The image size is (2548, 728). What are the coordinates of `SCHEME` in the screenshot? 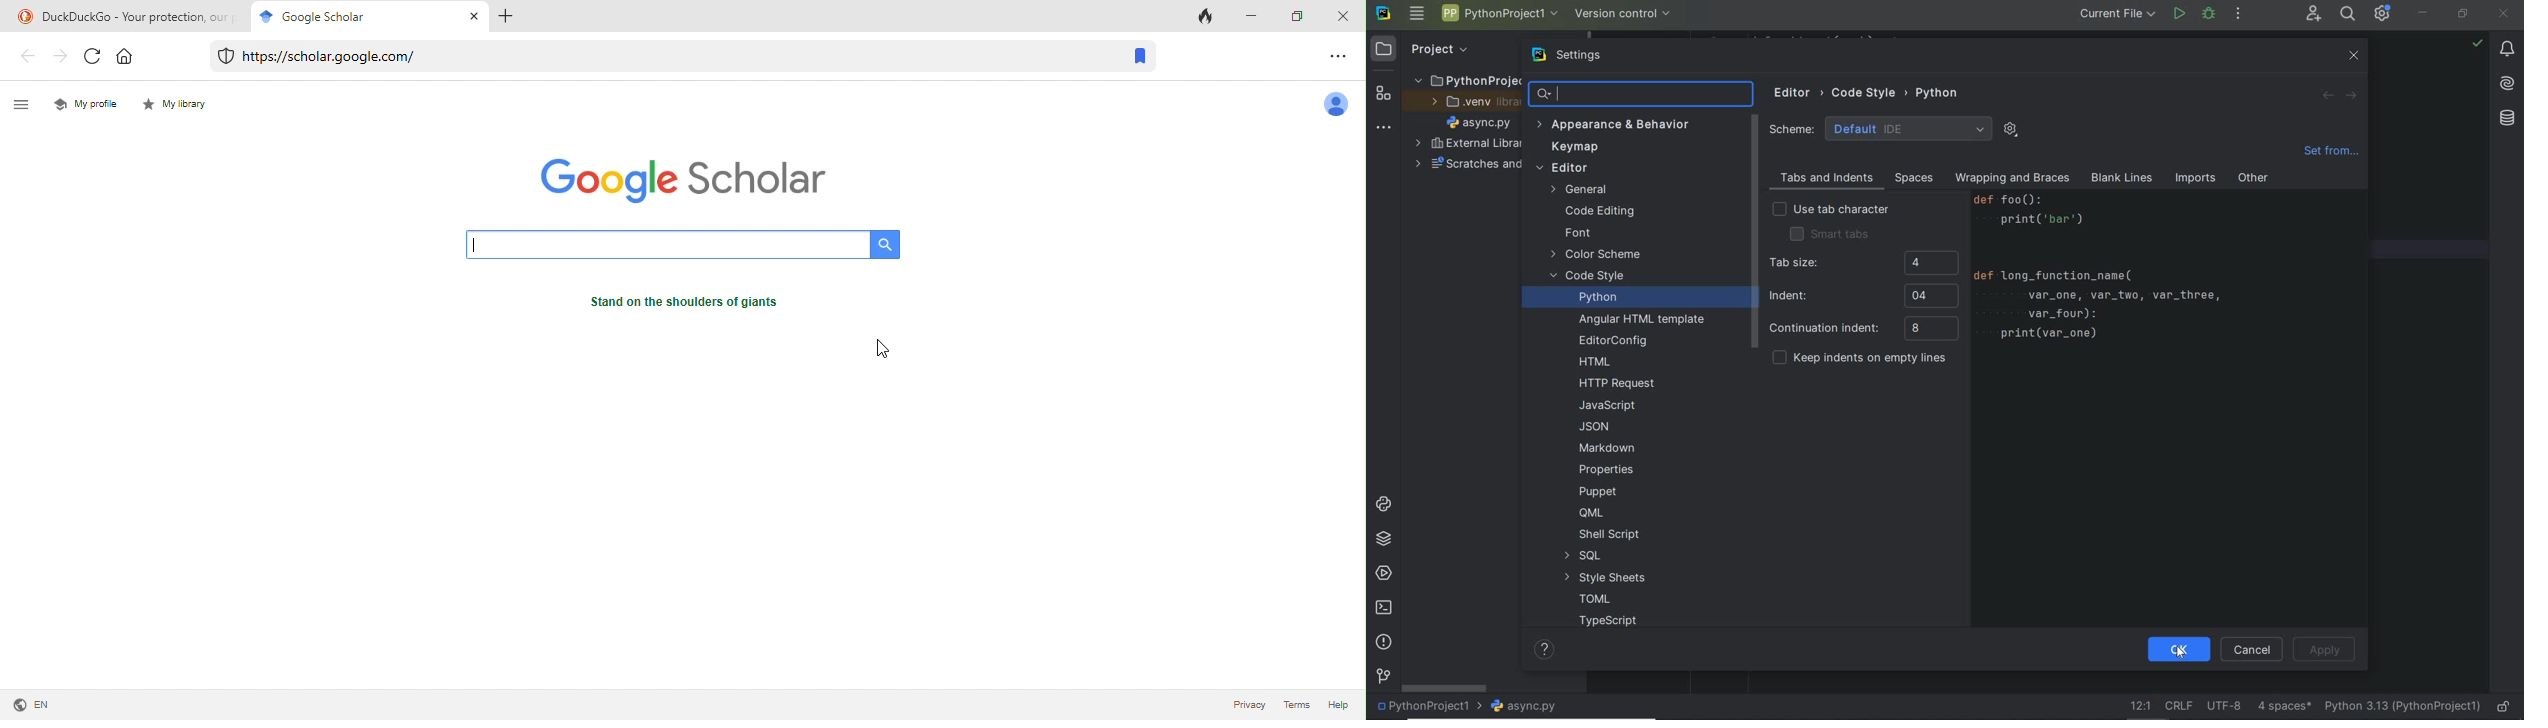 It's located at (1882, 128).